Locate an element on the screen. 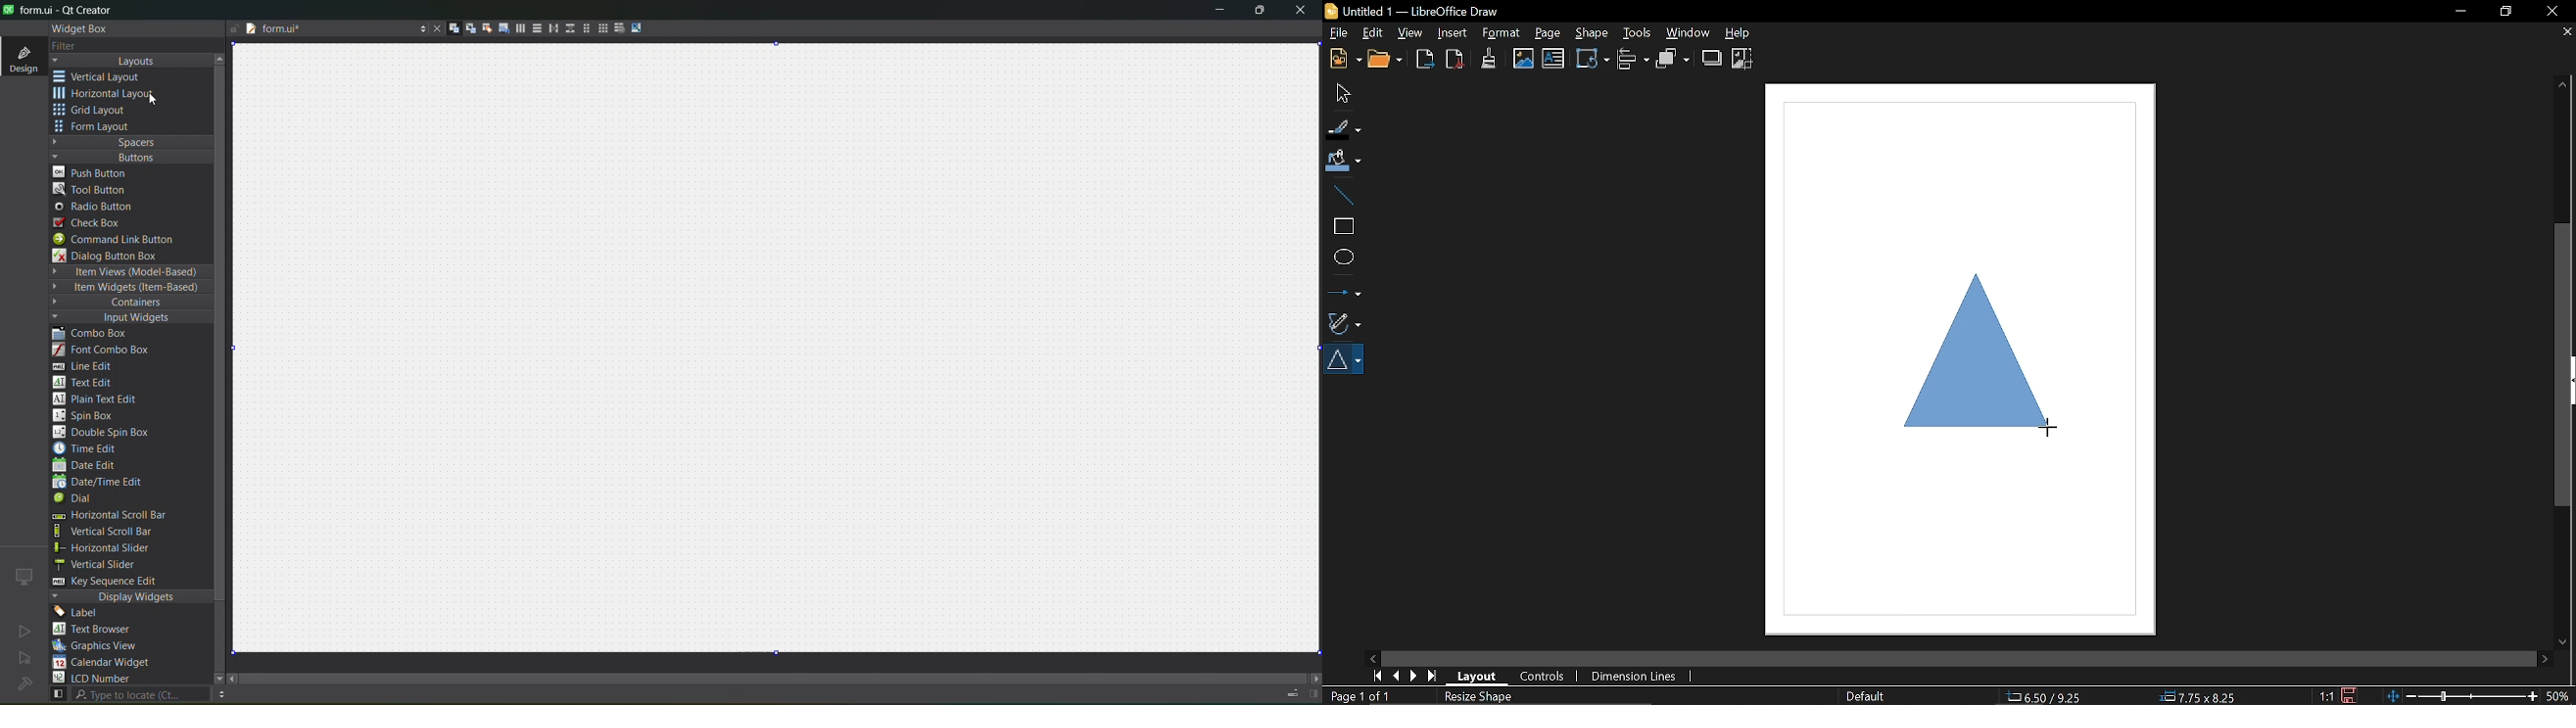  minimize is located at coordinates (1220, 12).